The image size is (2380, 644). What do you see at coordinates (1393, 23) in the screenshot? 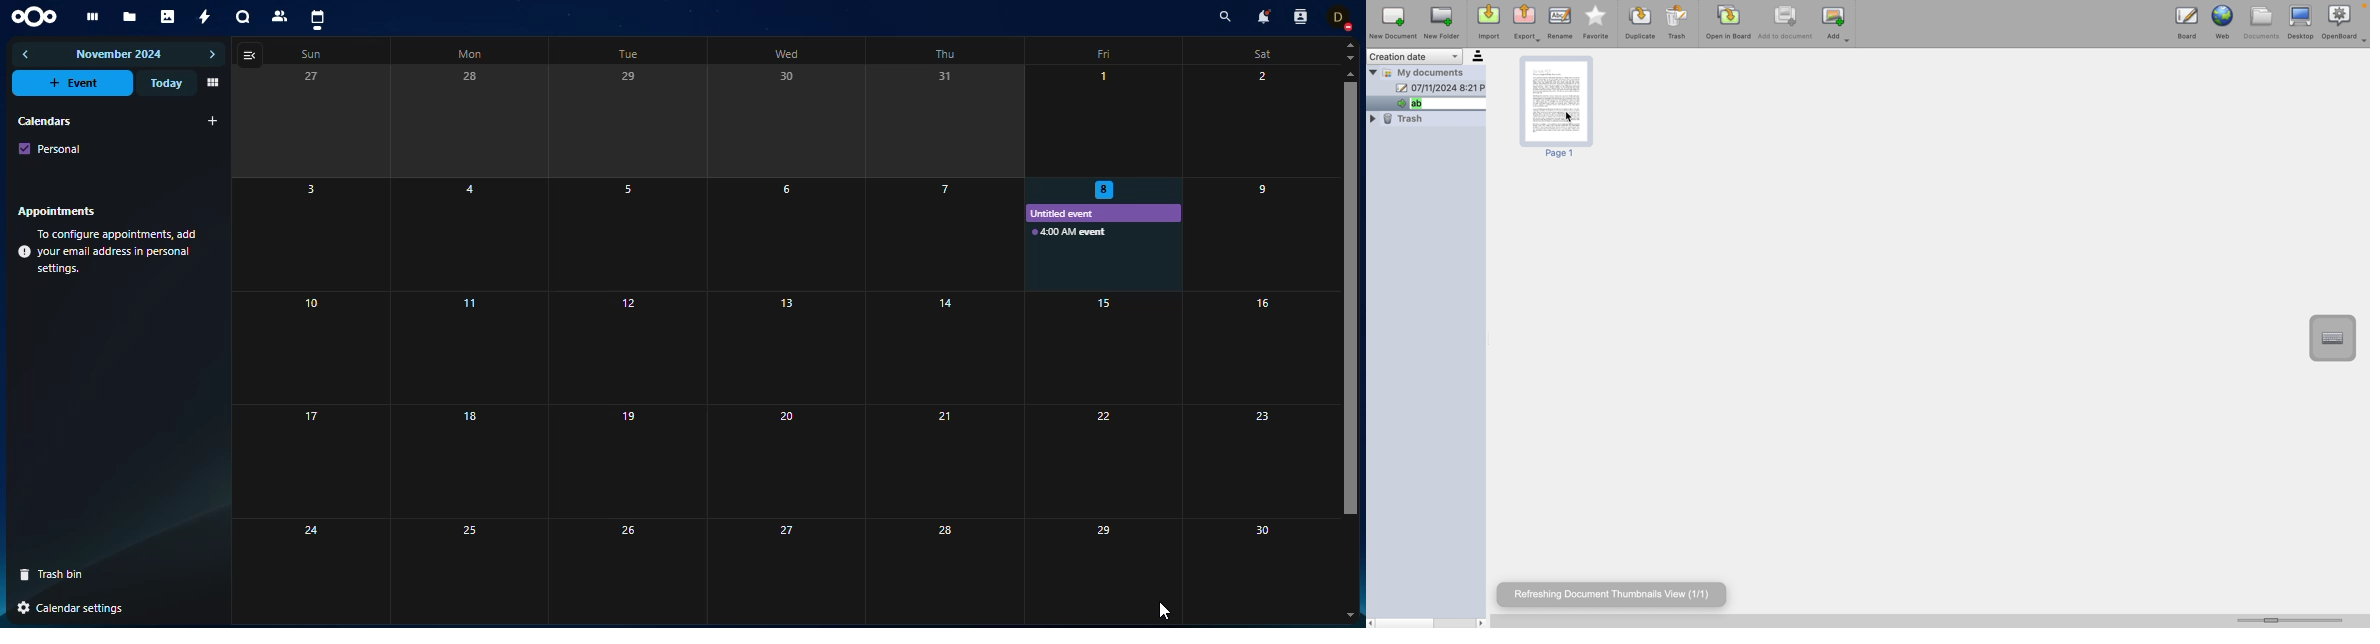
I see `new document` at bounding box center [1393, 23].